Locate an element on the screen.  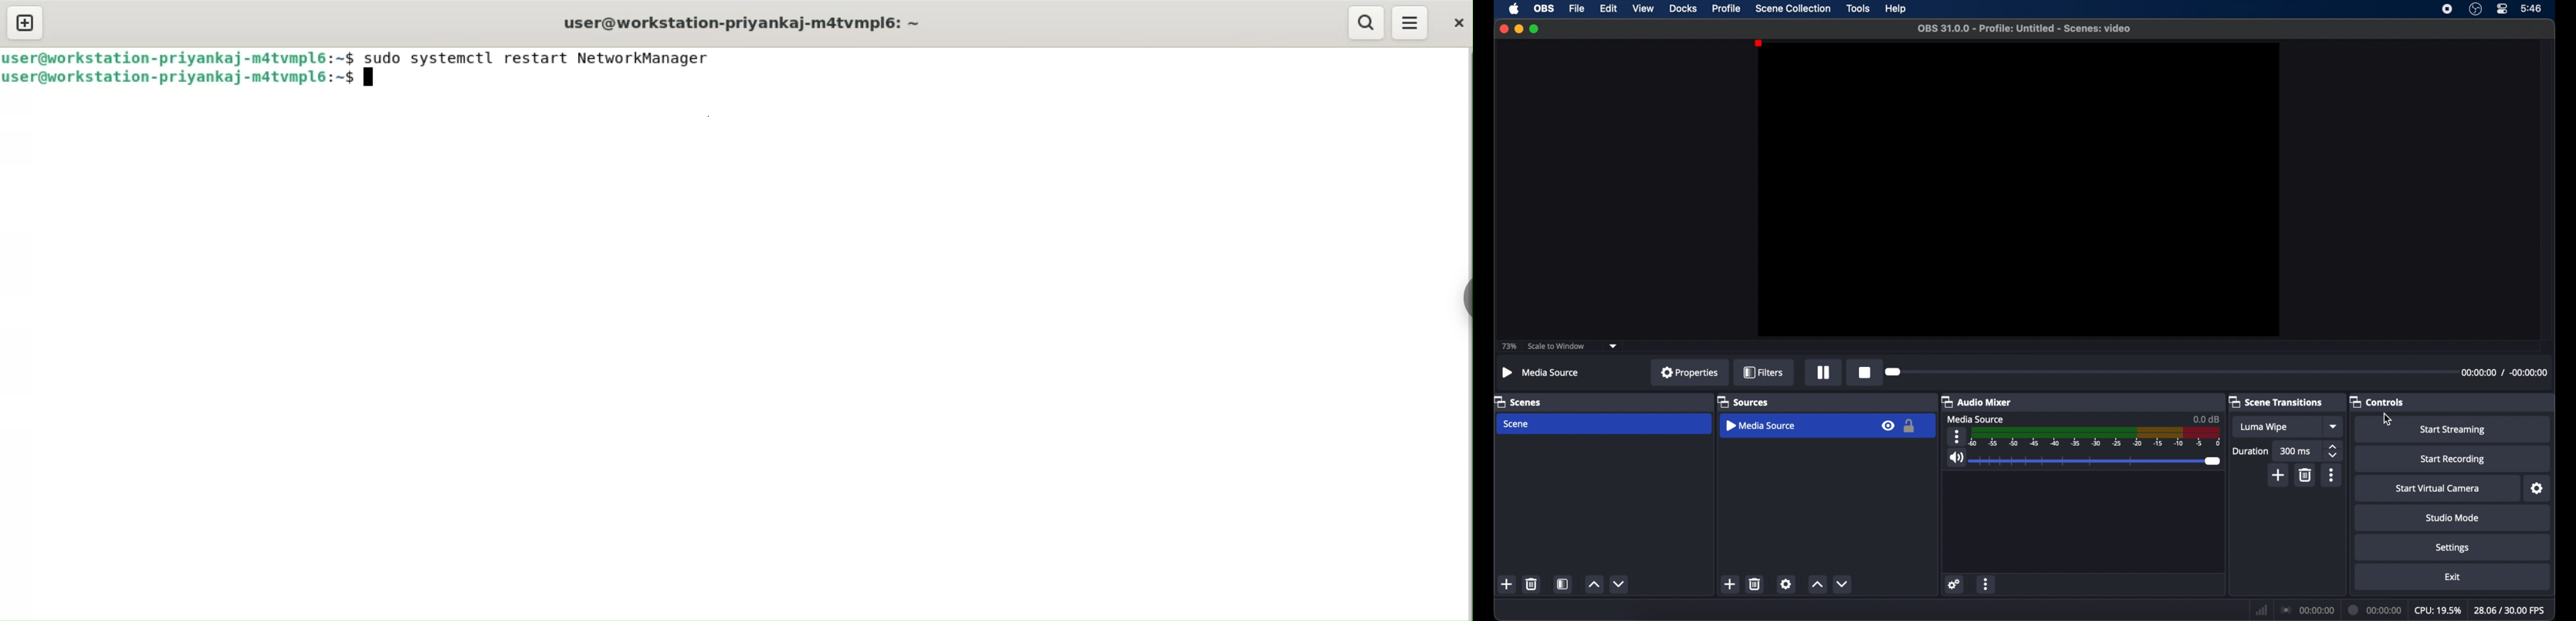
media source is located at coordinates (1541, 372).